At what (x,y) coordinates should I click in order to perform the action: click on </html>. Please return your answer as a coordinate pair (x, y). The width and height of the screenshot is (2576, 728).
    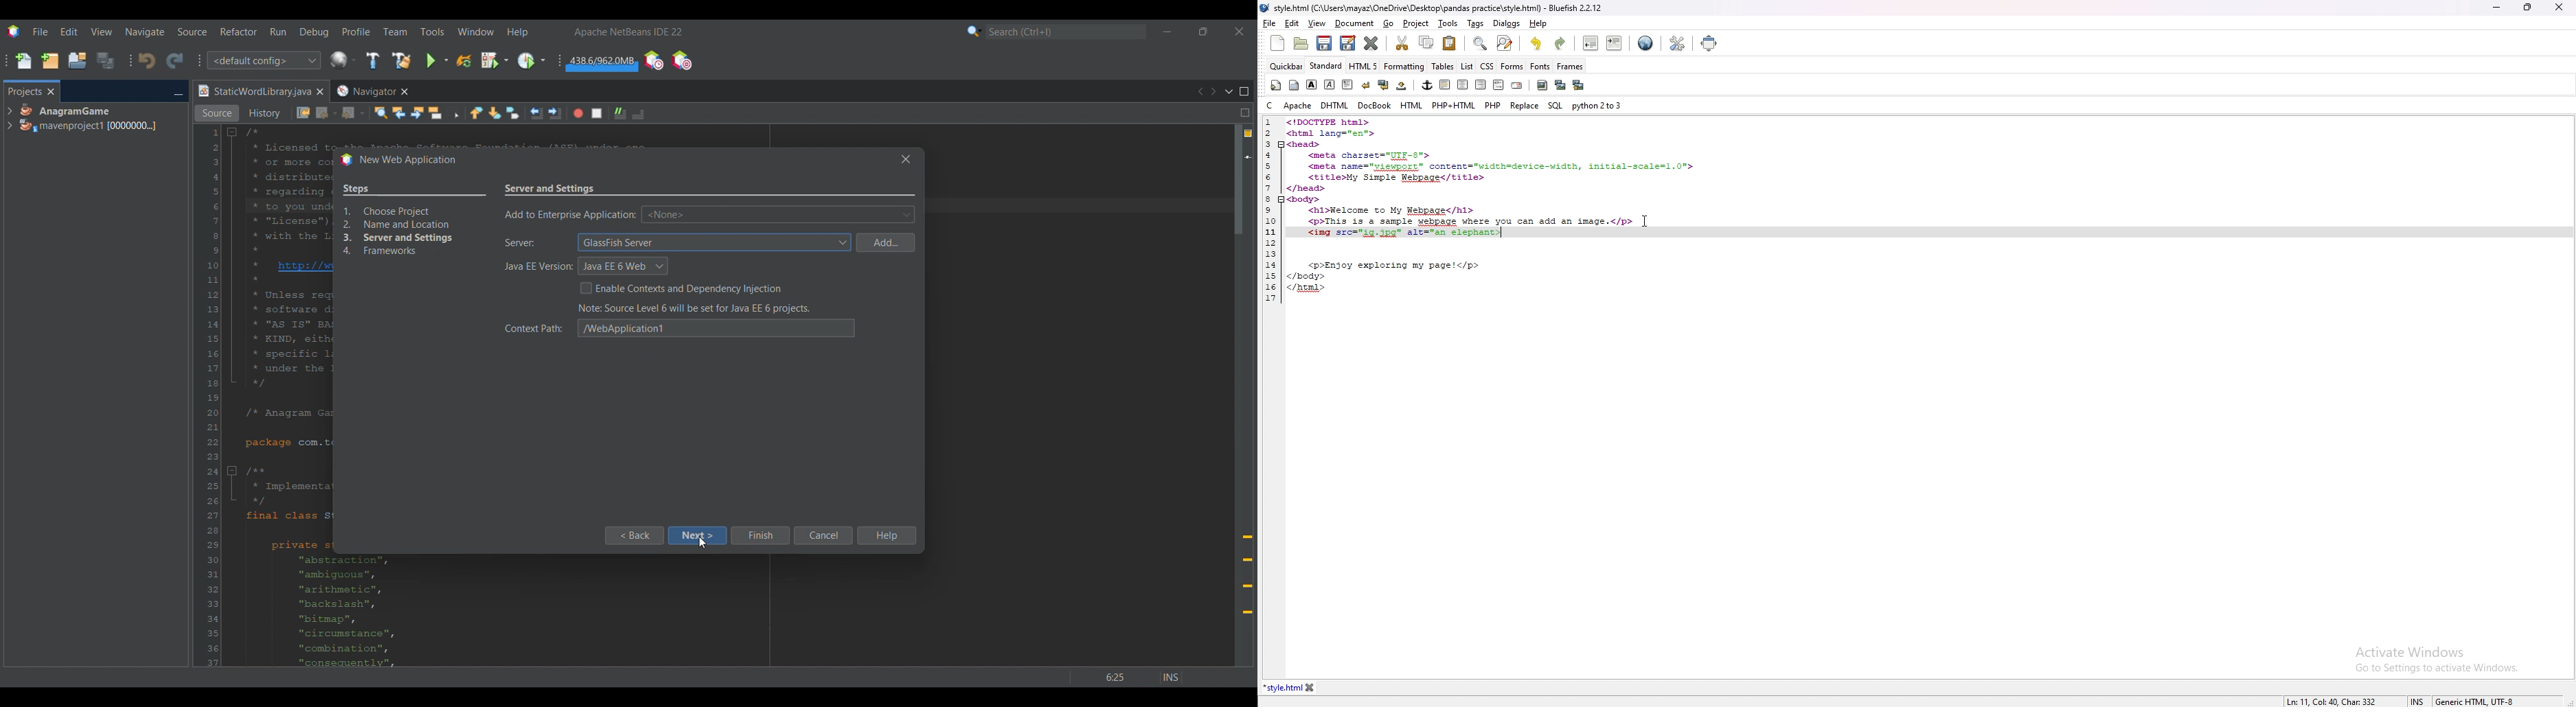
    Looking at the image, I should click on (1307, 288).